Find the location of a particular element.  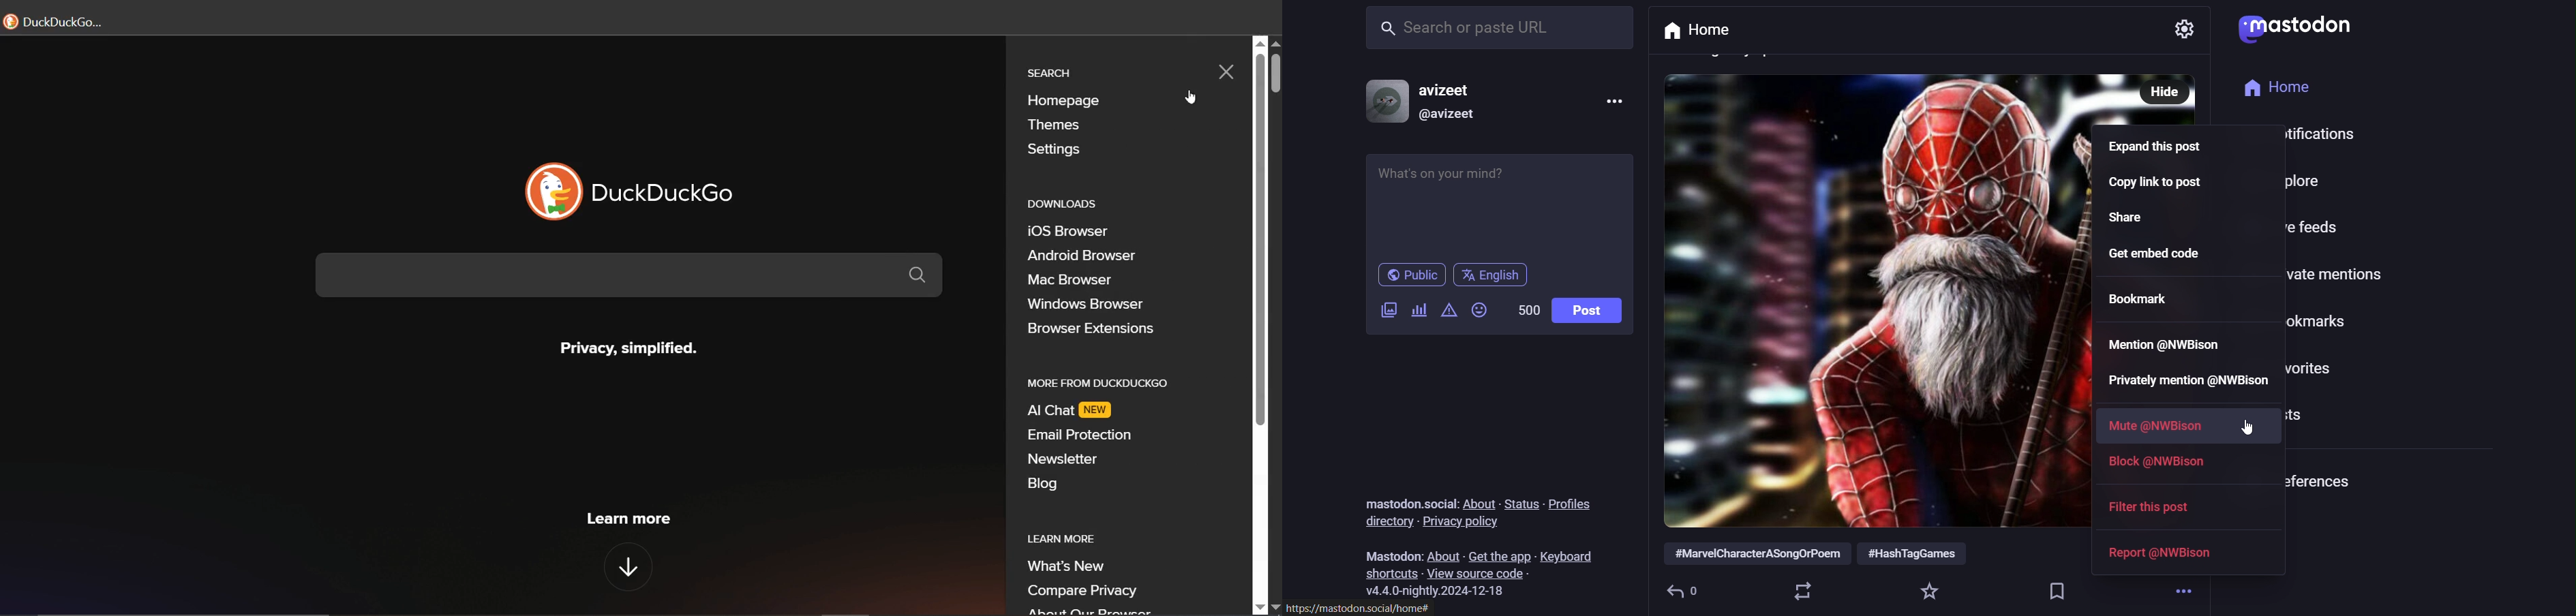

home is located at coordinates (2286, 87).